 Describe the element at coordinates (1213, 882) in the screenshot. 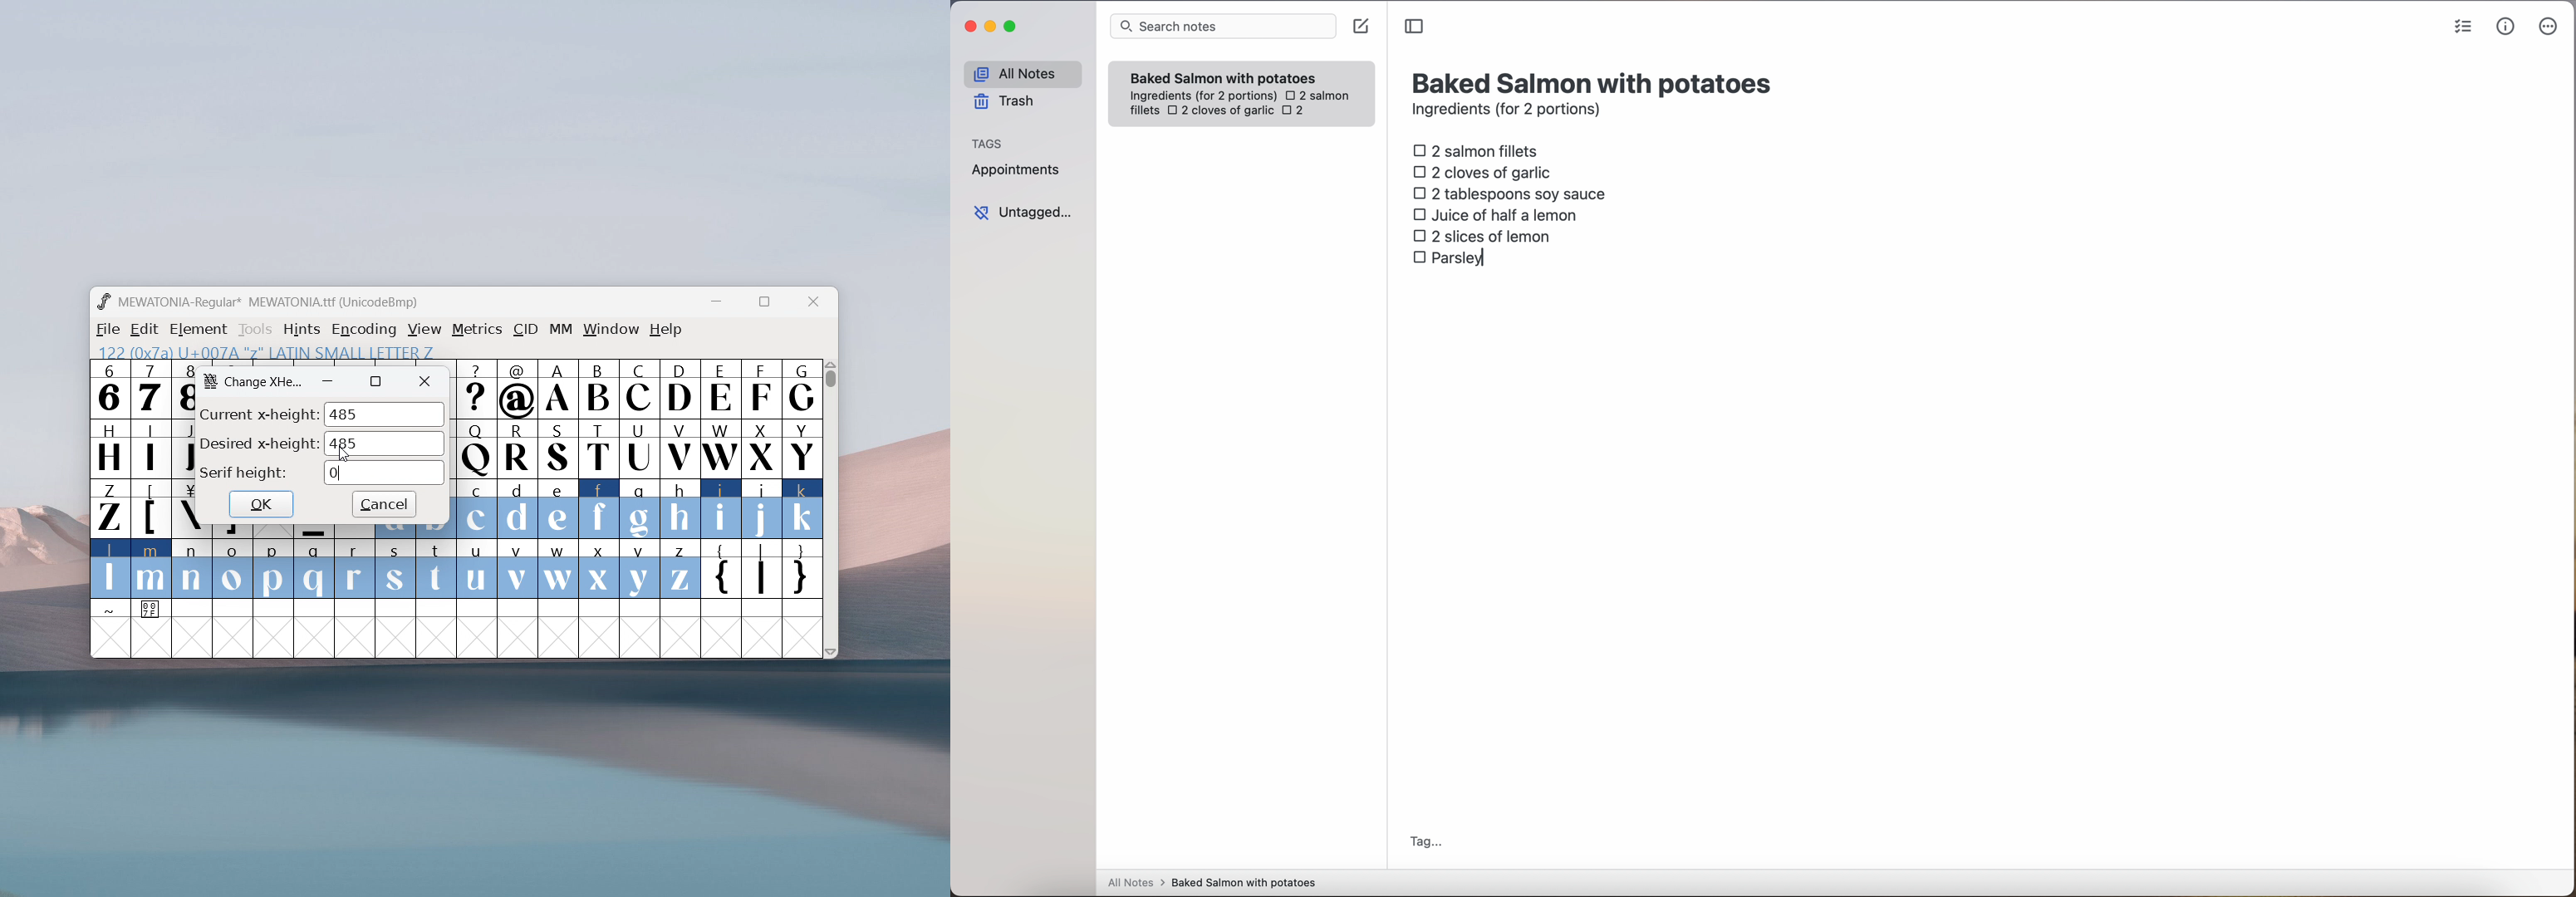

I see `all notes > baked Salmon with potatoes` at that location.